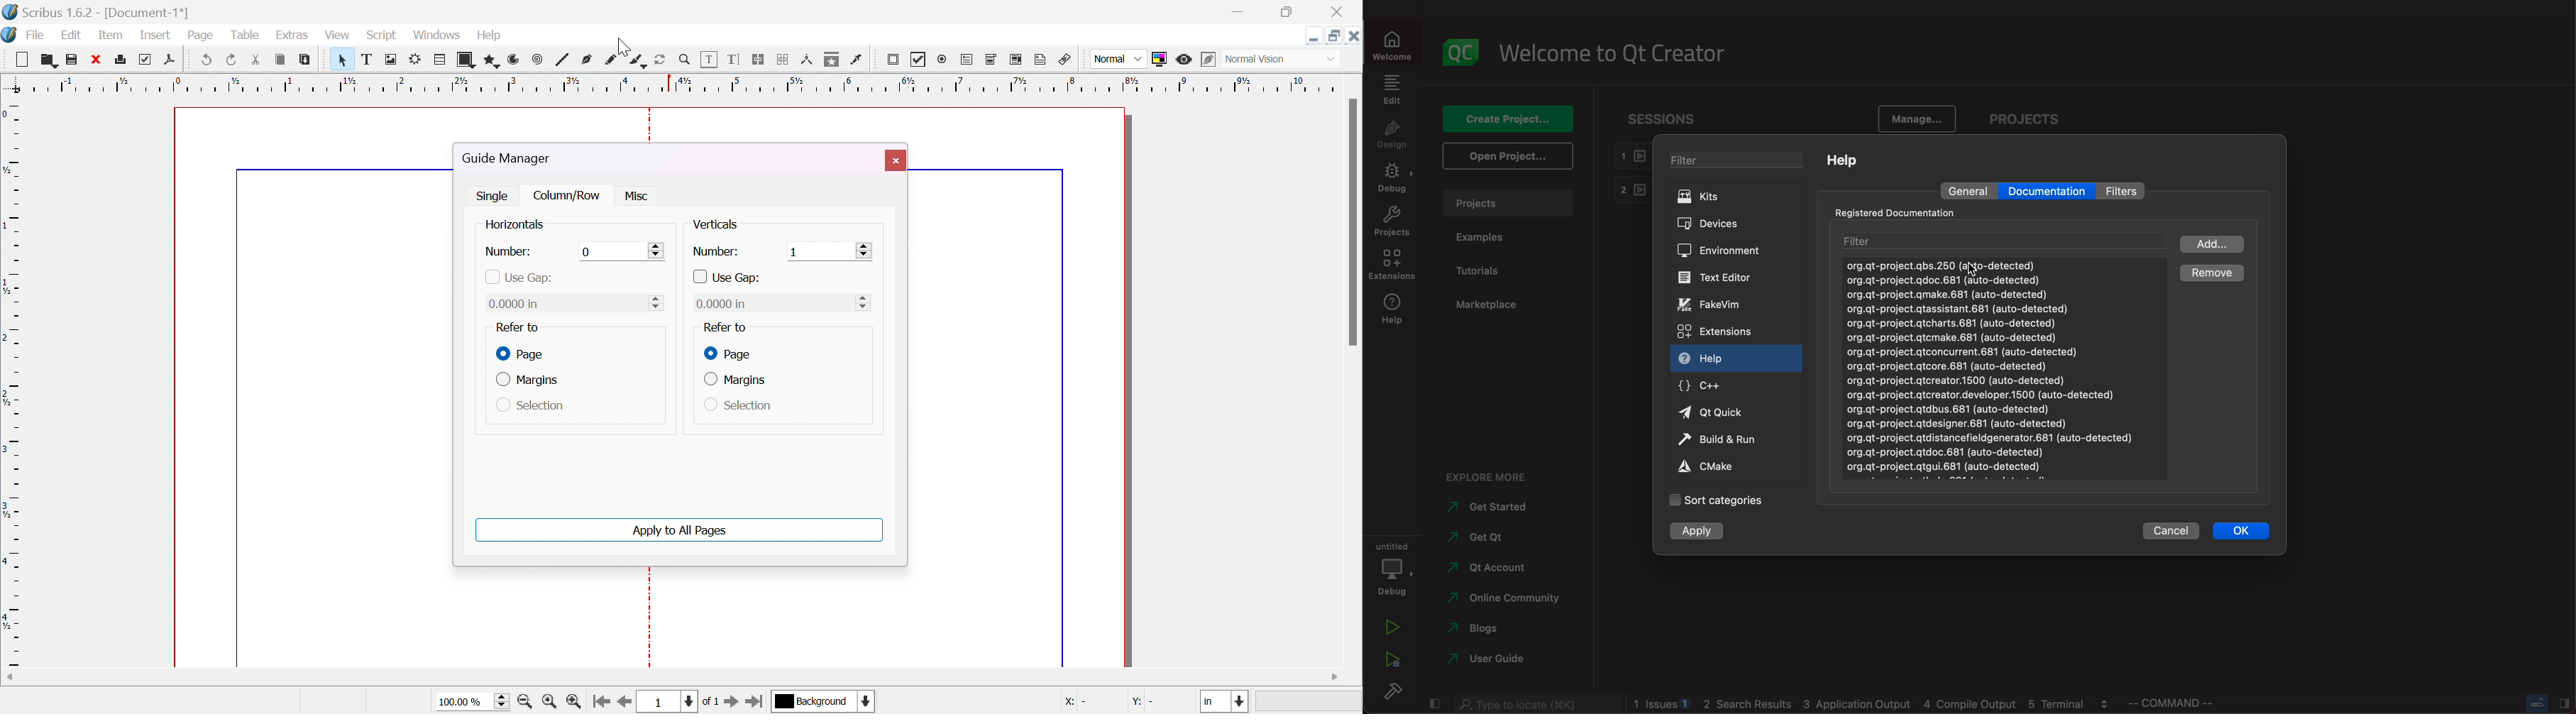  I want to click on use gap, so click(728, 278).